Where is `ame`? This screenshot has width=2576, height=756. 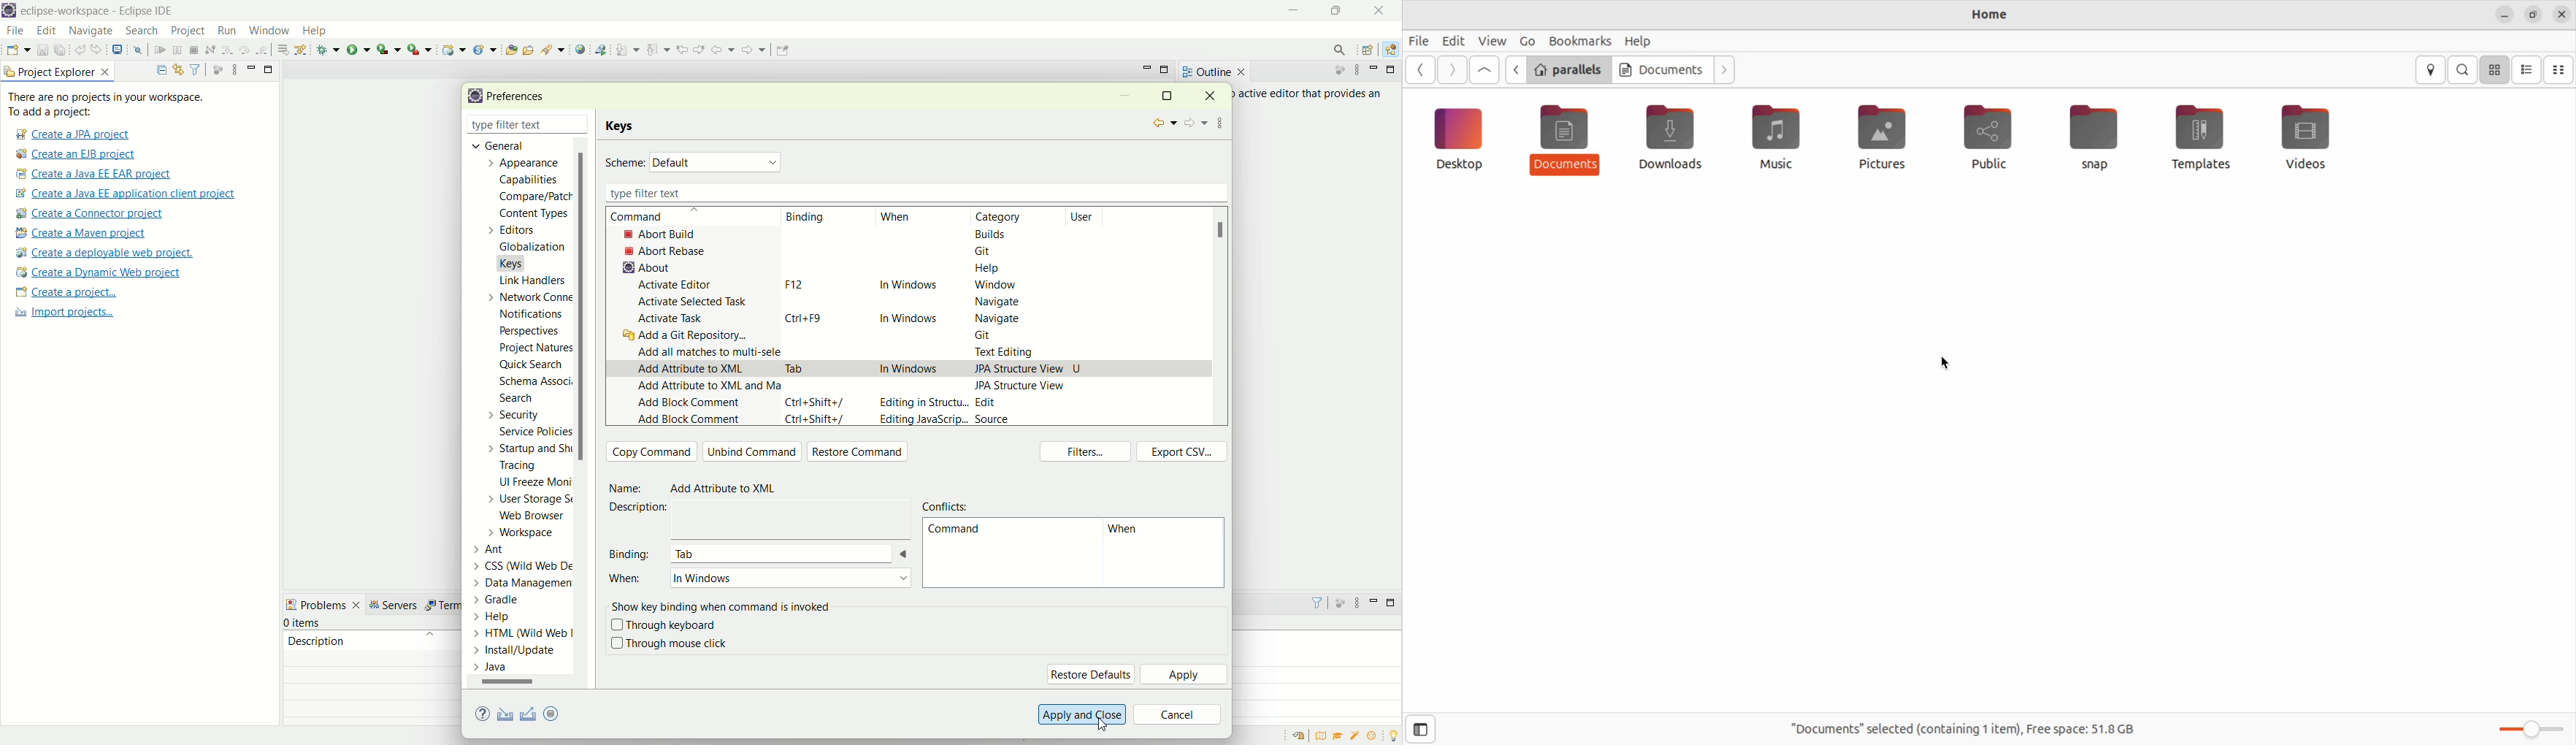 ame is located at coordinates (628, 489).